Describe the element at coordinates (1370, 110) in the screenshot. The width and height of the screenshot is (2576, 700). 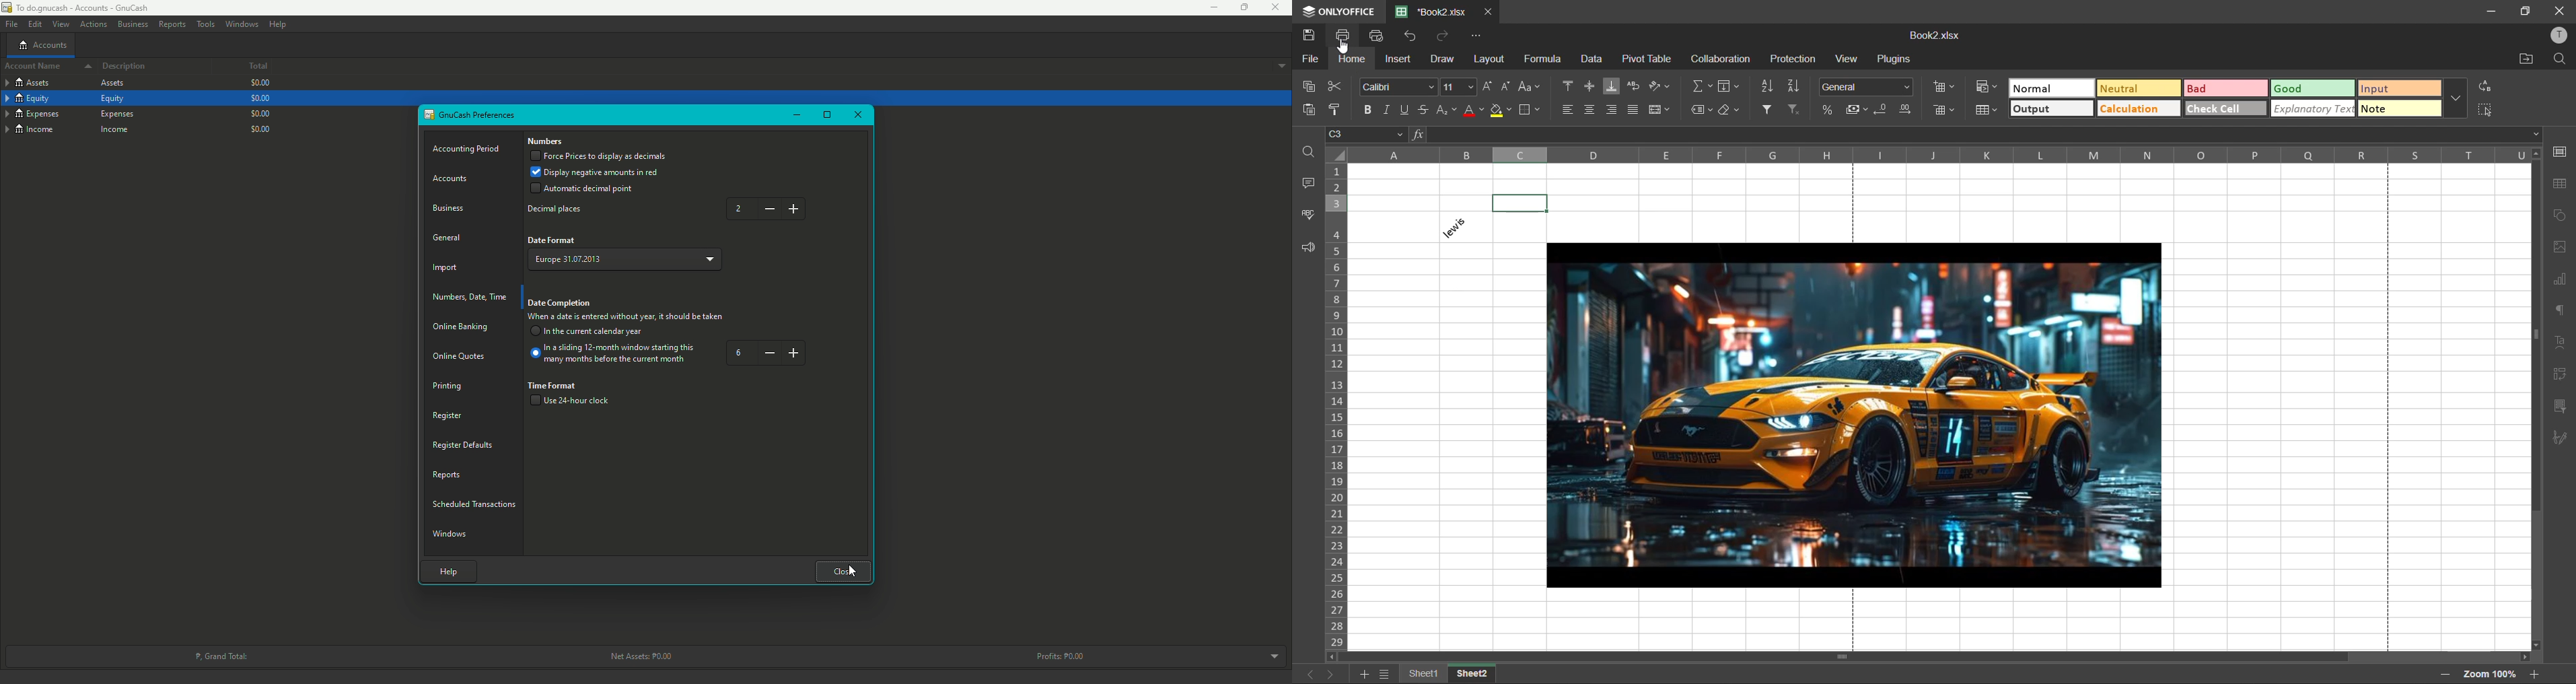
I see `bold` at that location.